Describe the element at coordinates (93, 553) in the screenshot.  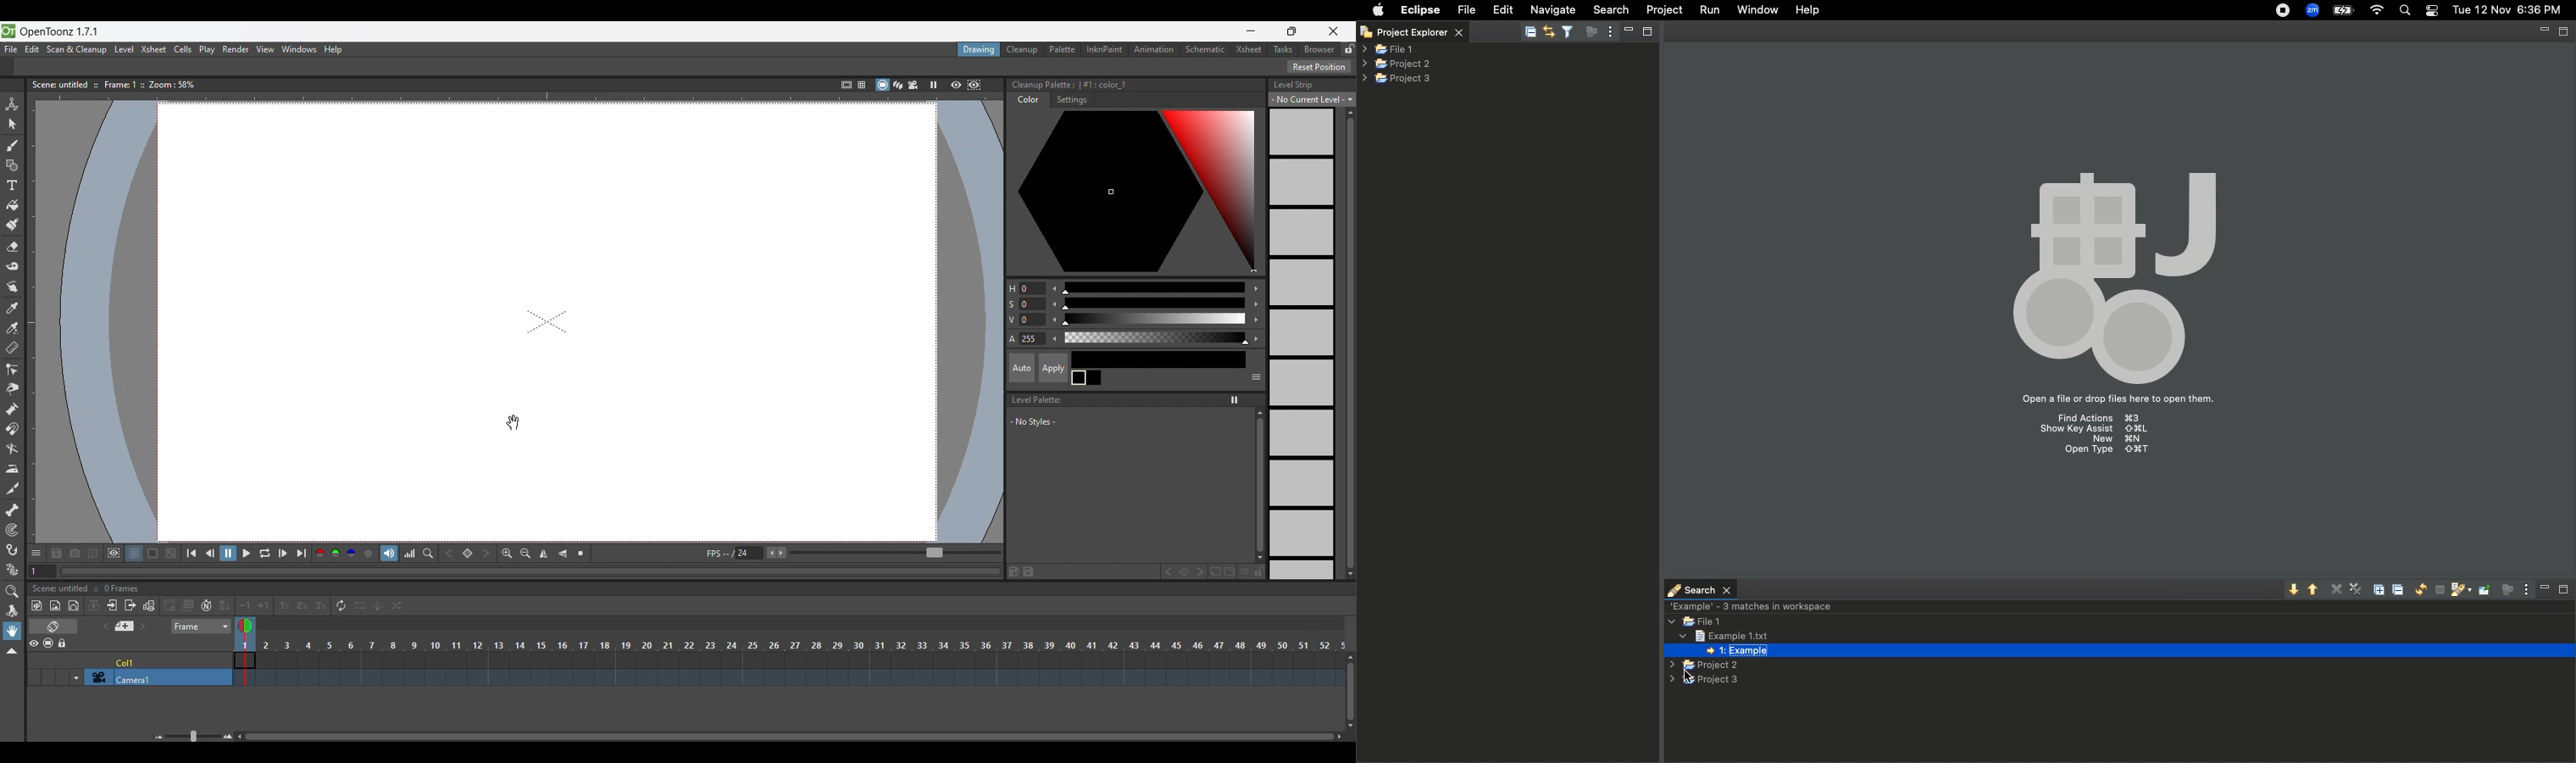
I see `Compare to snapshot` at that location.